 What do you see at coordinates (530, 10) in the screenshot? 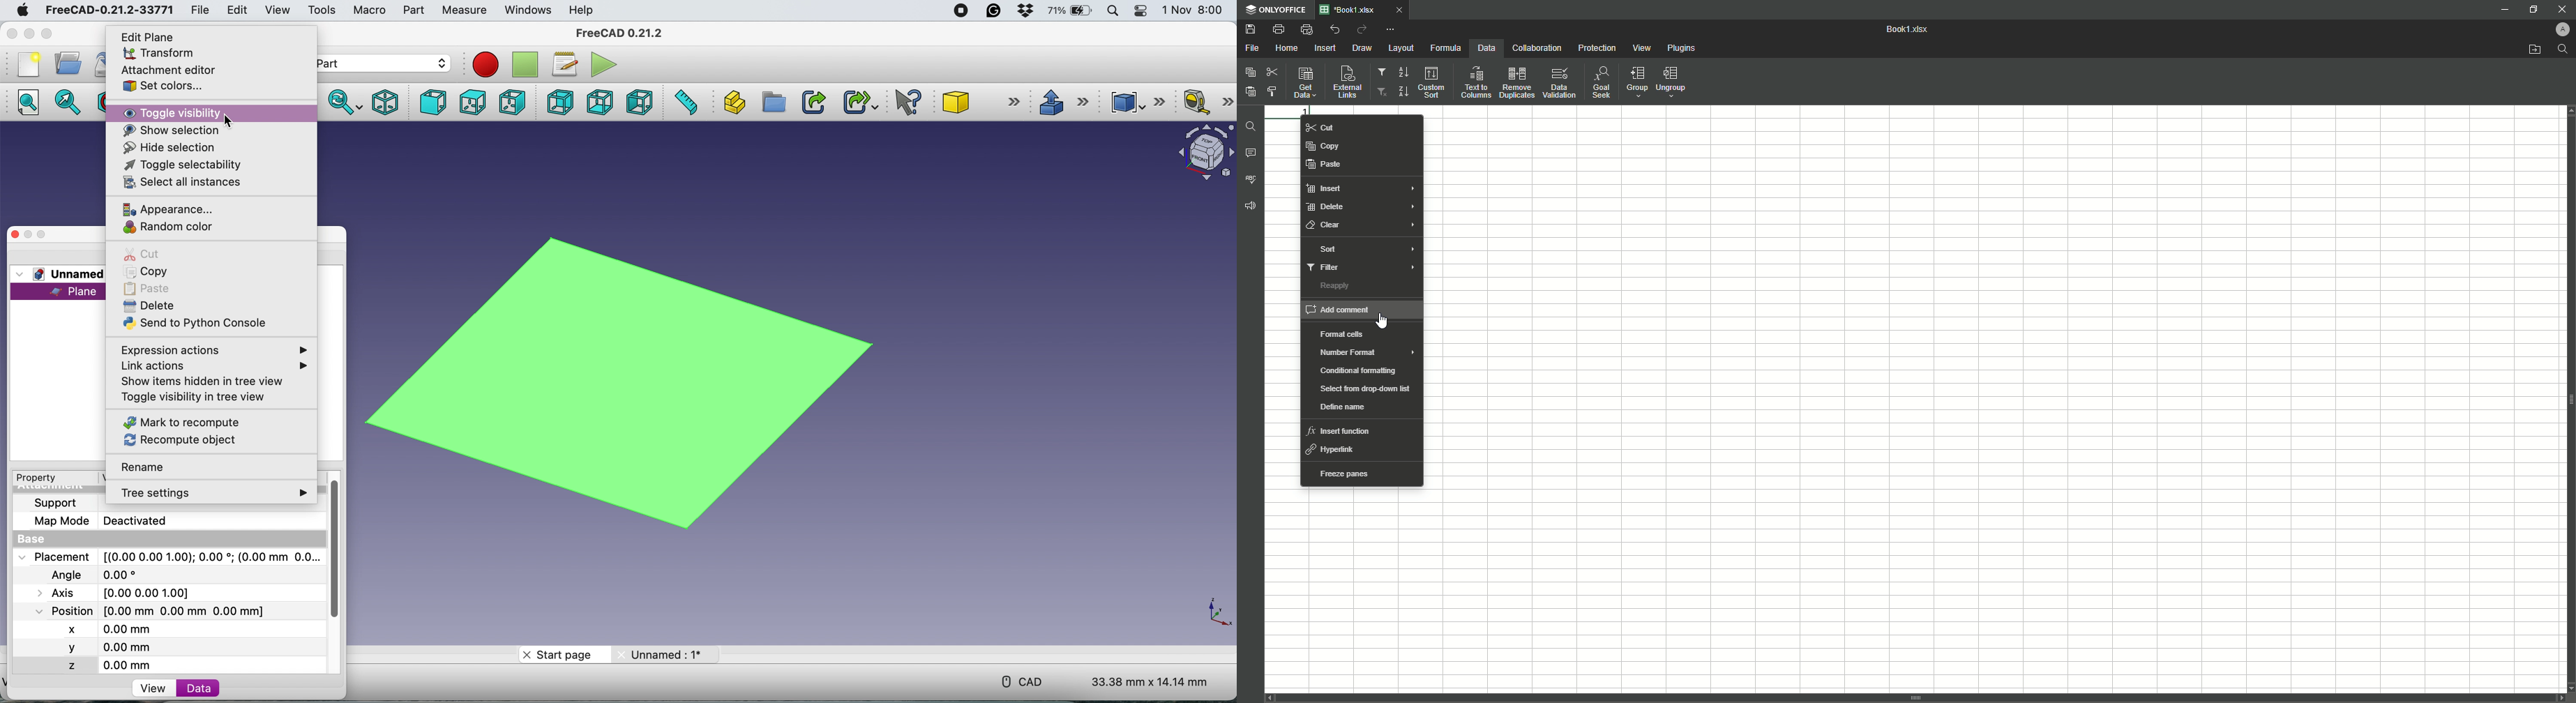
I see `windows` at bounding box center [530, 10].